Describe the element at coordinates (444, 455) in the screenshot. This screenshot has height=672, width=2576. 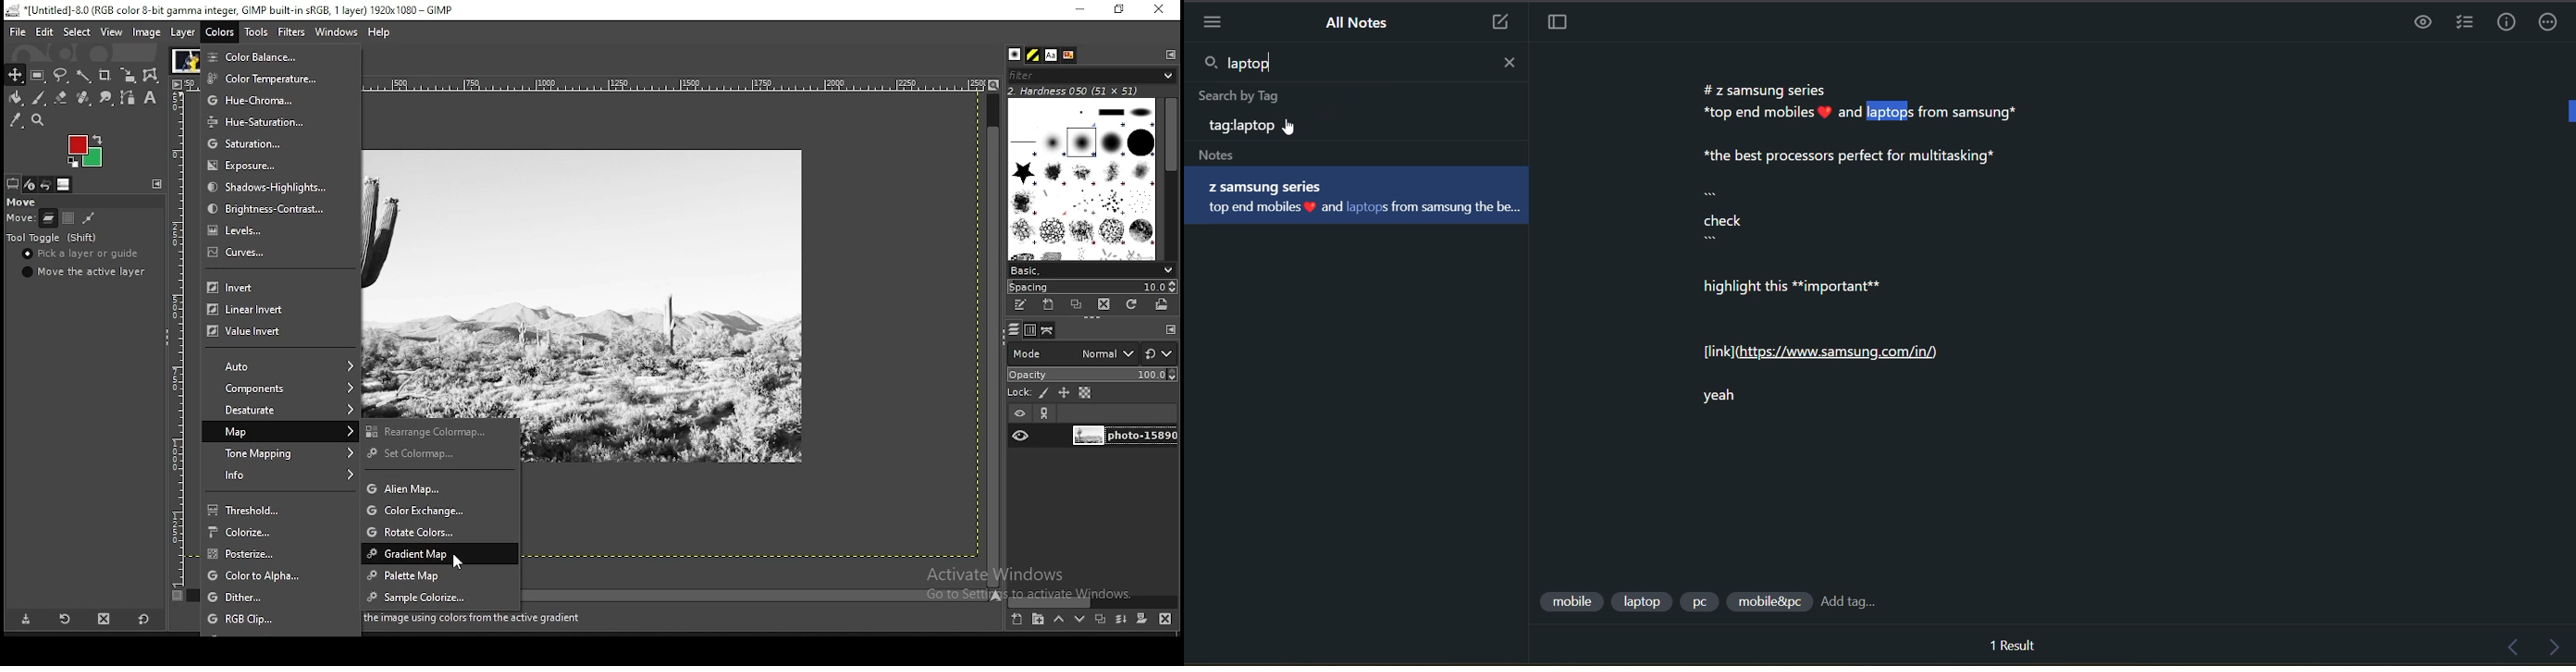
I see `set color map` at that location.